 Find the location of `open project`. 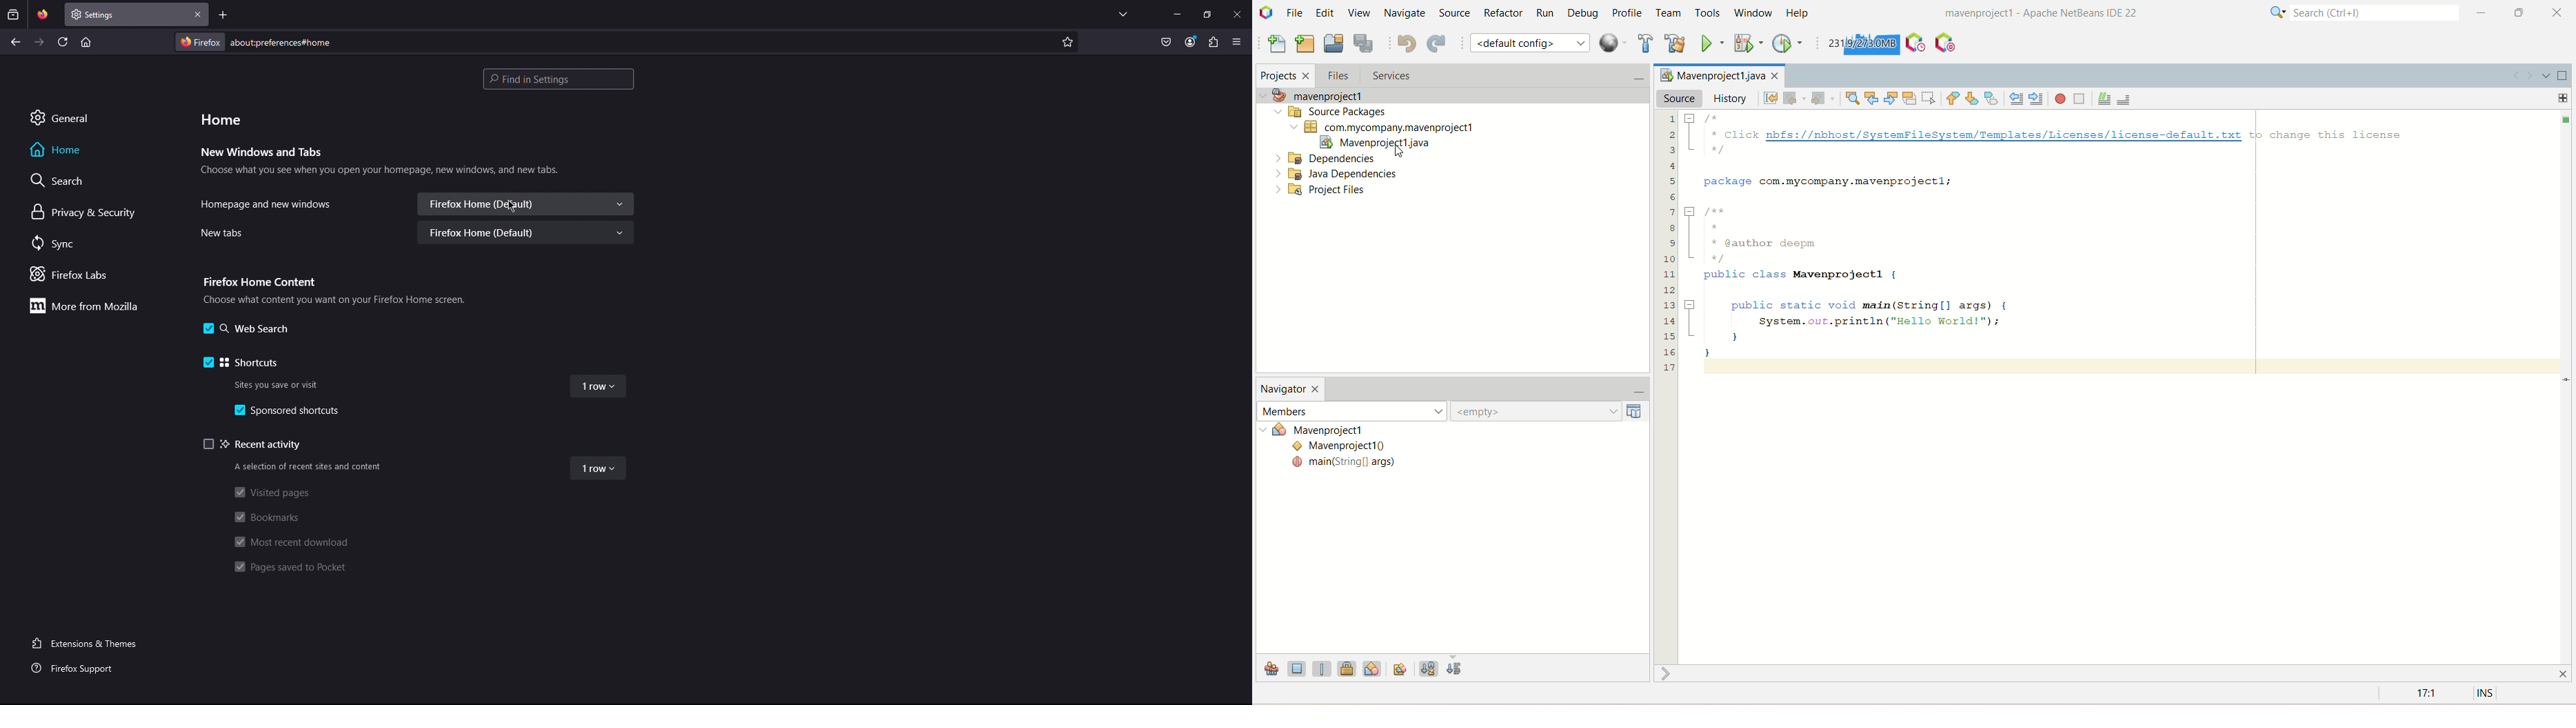

open project is located at coordinates (1334, 44).